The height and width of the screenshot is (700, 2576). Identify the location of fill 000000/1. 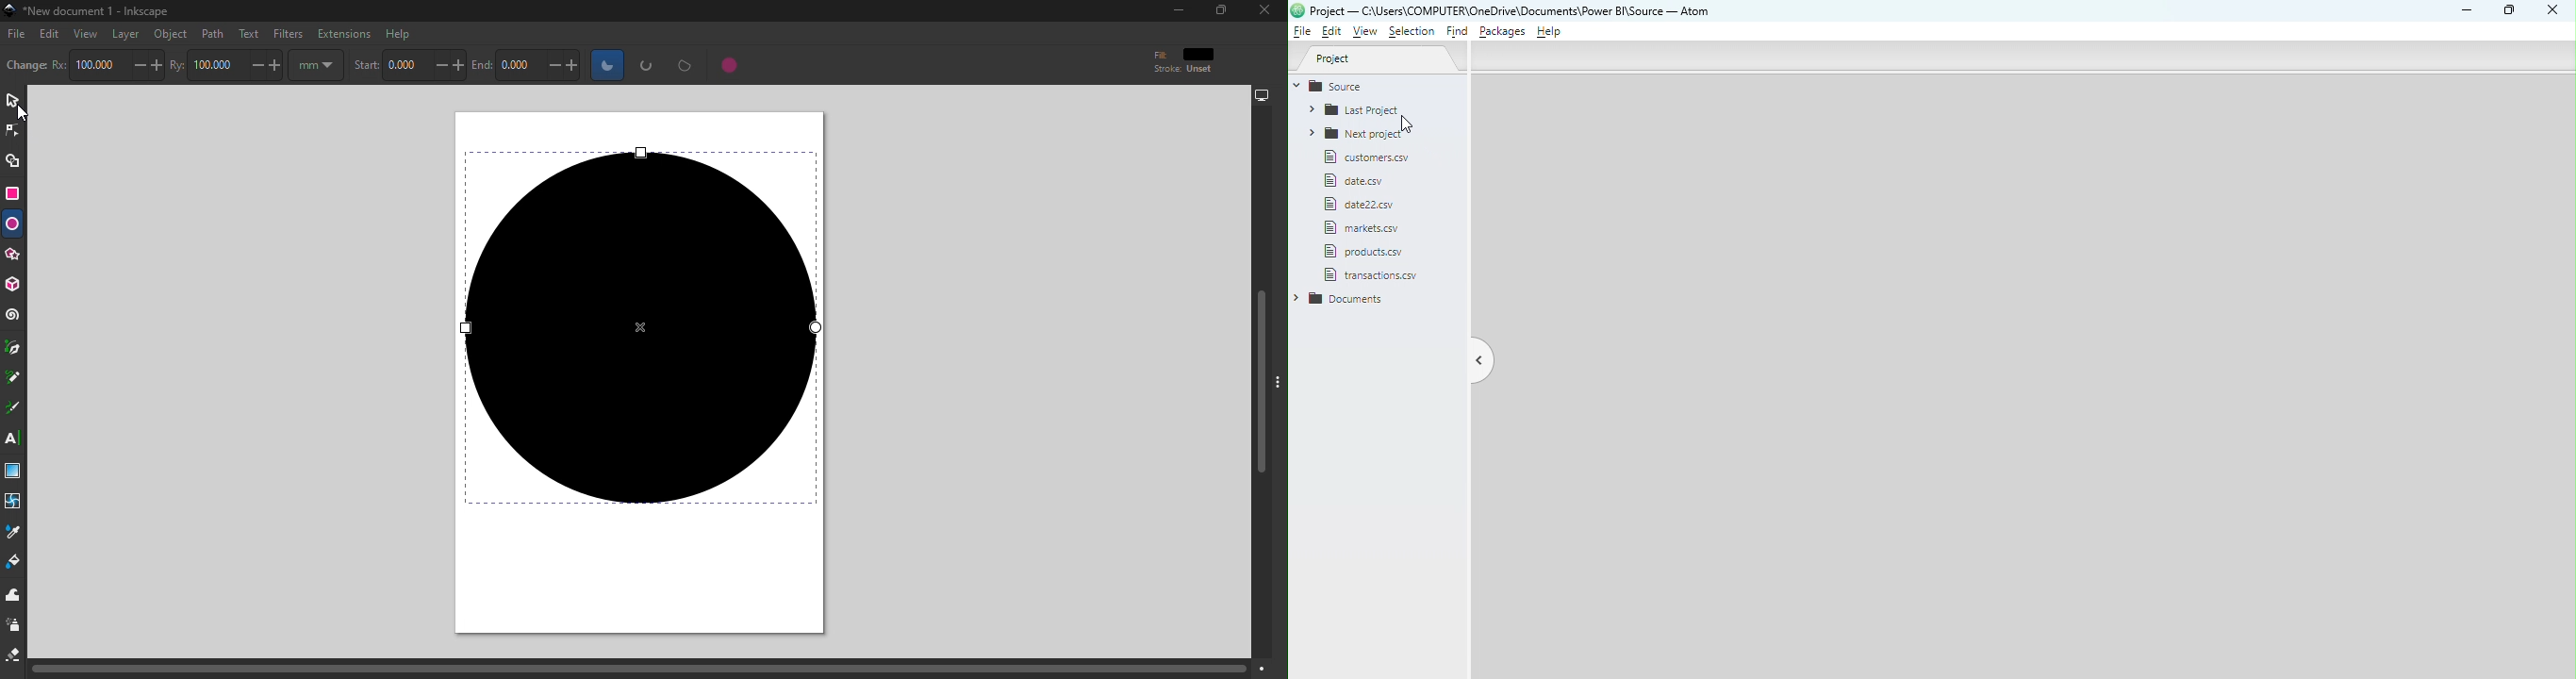
(1199, 53).